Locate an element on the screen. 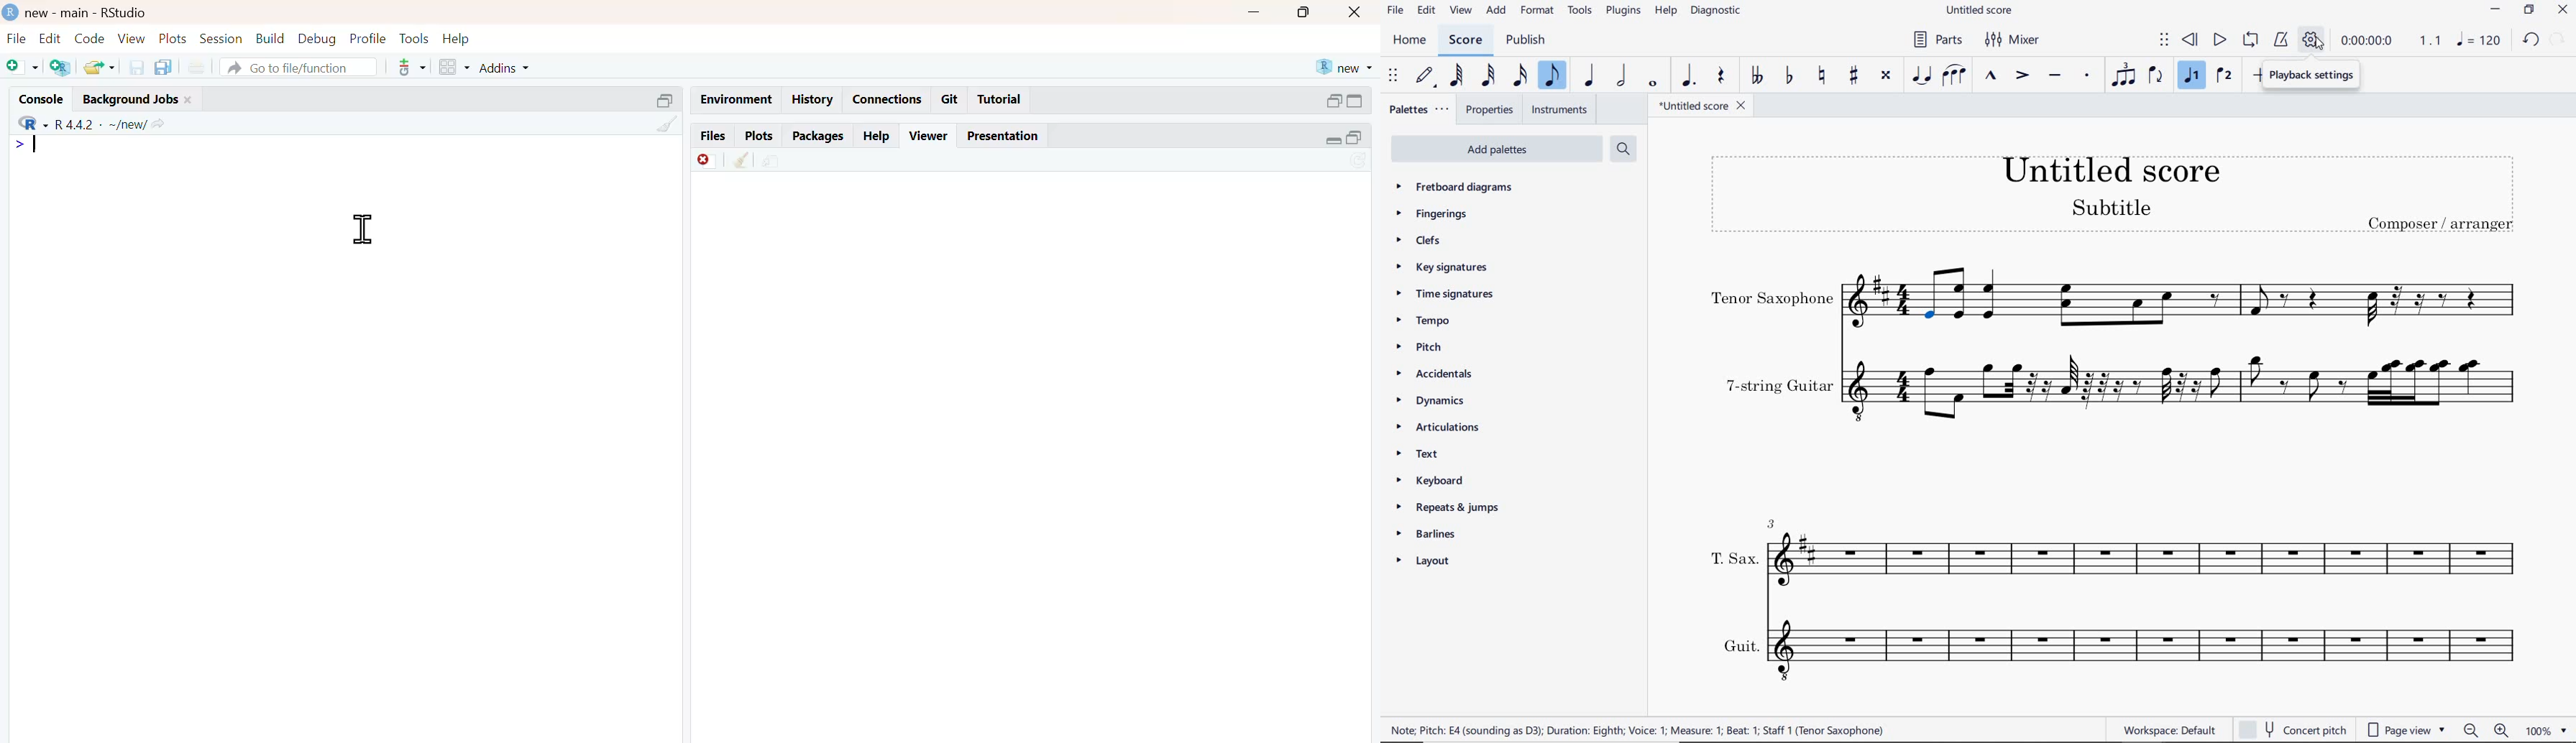 This screenshot has height=756, width=2576. METRONOME is located at coordinates (2281, 38).